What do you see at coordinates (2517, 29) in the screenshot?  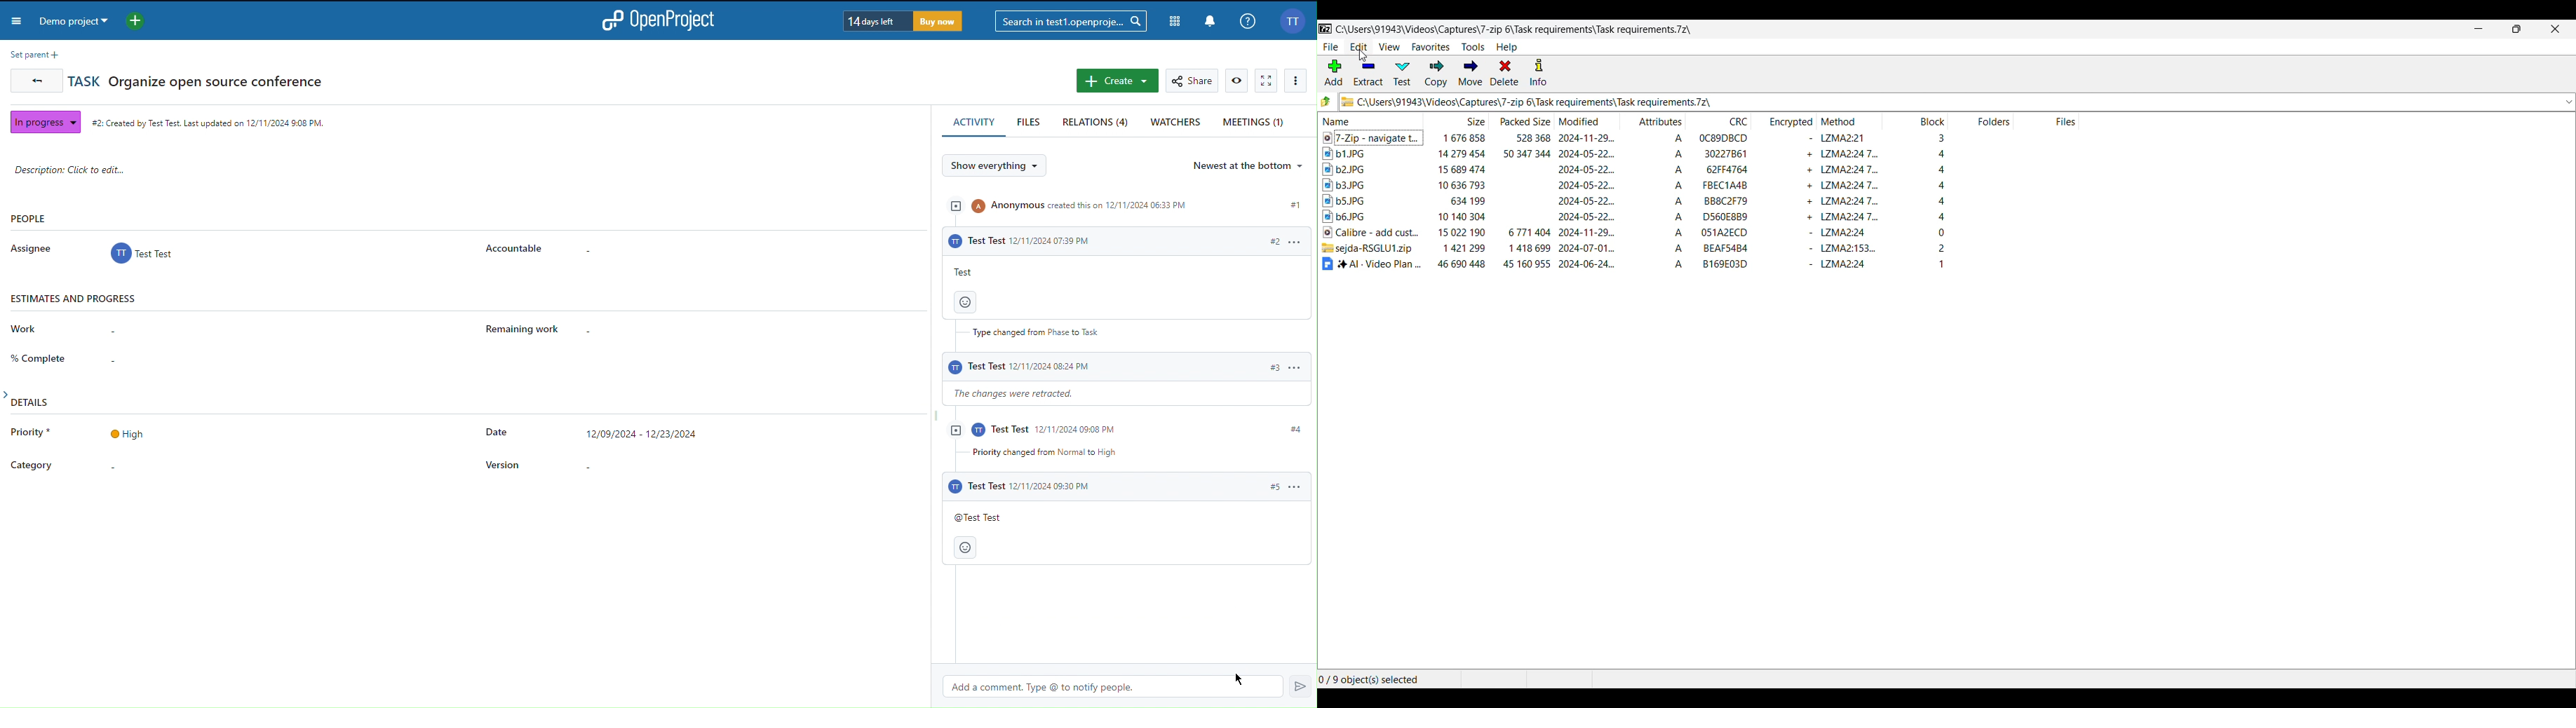 I see `Show interface in a smaller tab` at bounding box center [2517, 29].